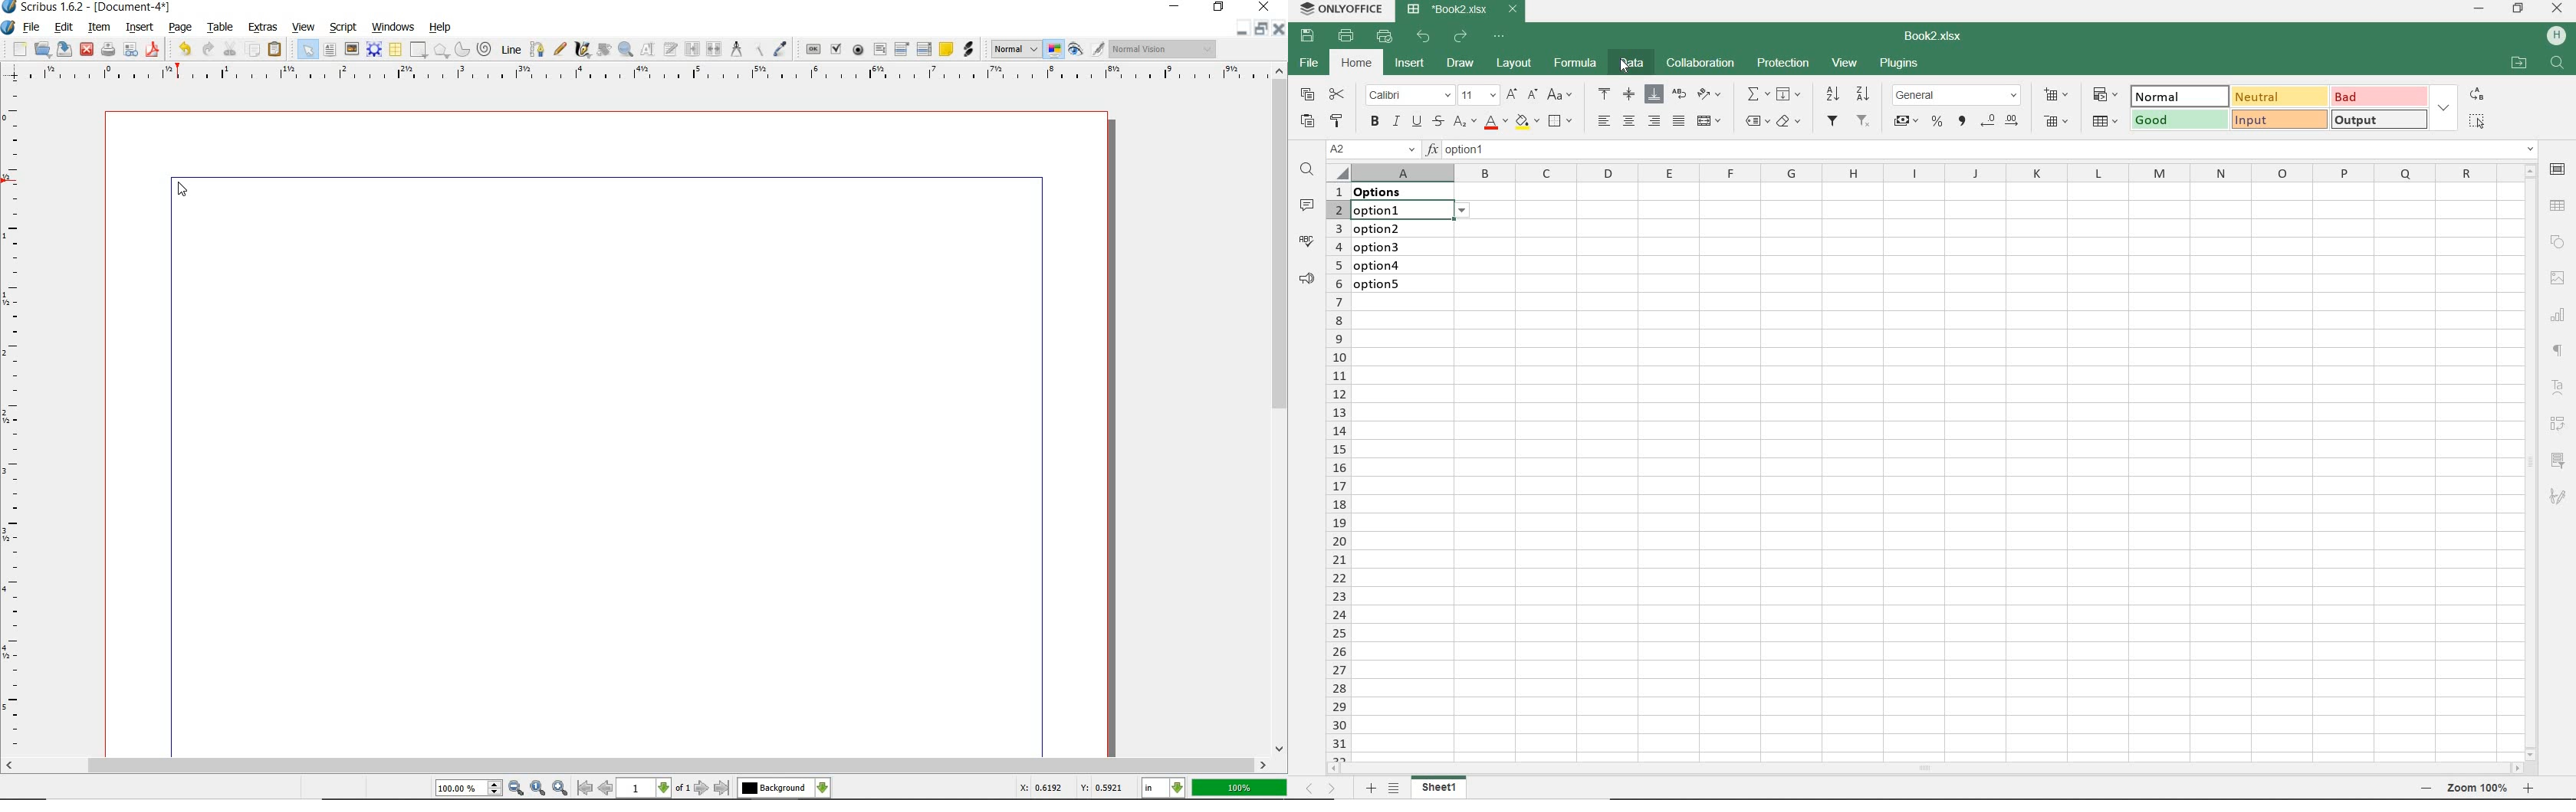 This screenshot has height=812, width=2576. I want to click on 1, so click(645, 789).